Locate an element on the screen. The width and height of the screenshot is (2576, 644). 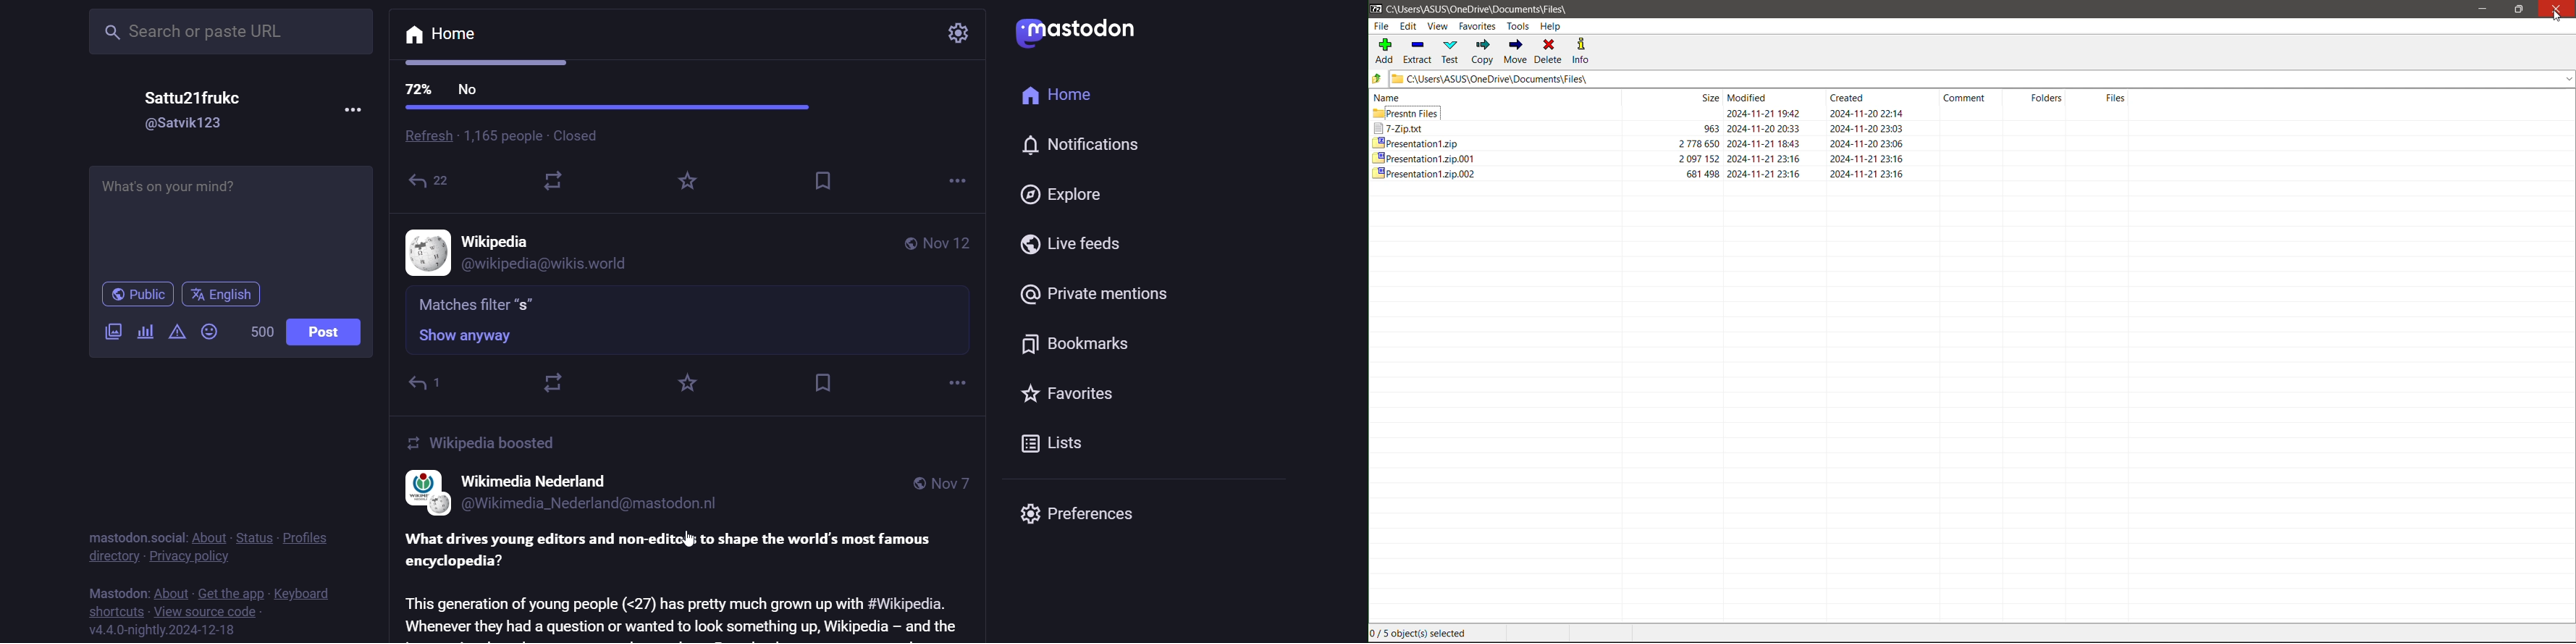
more is located at coordinates (357, 109).